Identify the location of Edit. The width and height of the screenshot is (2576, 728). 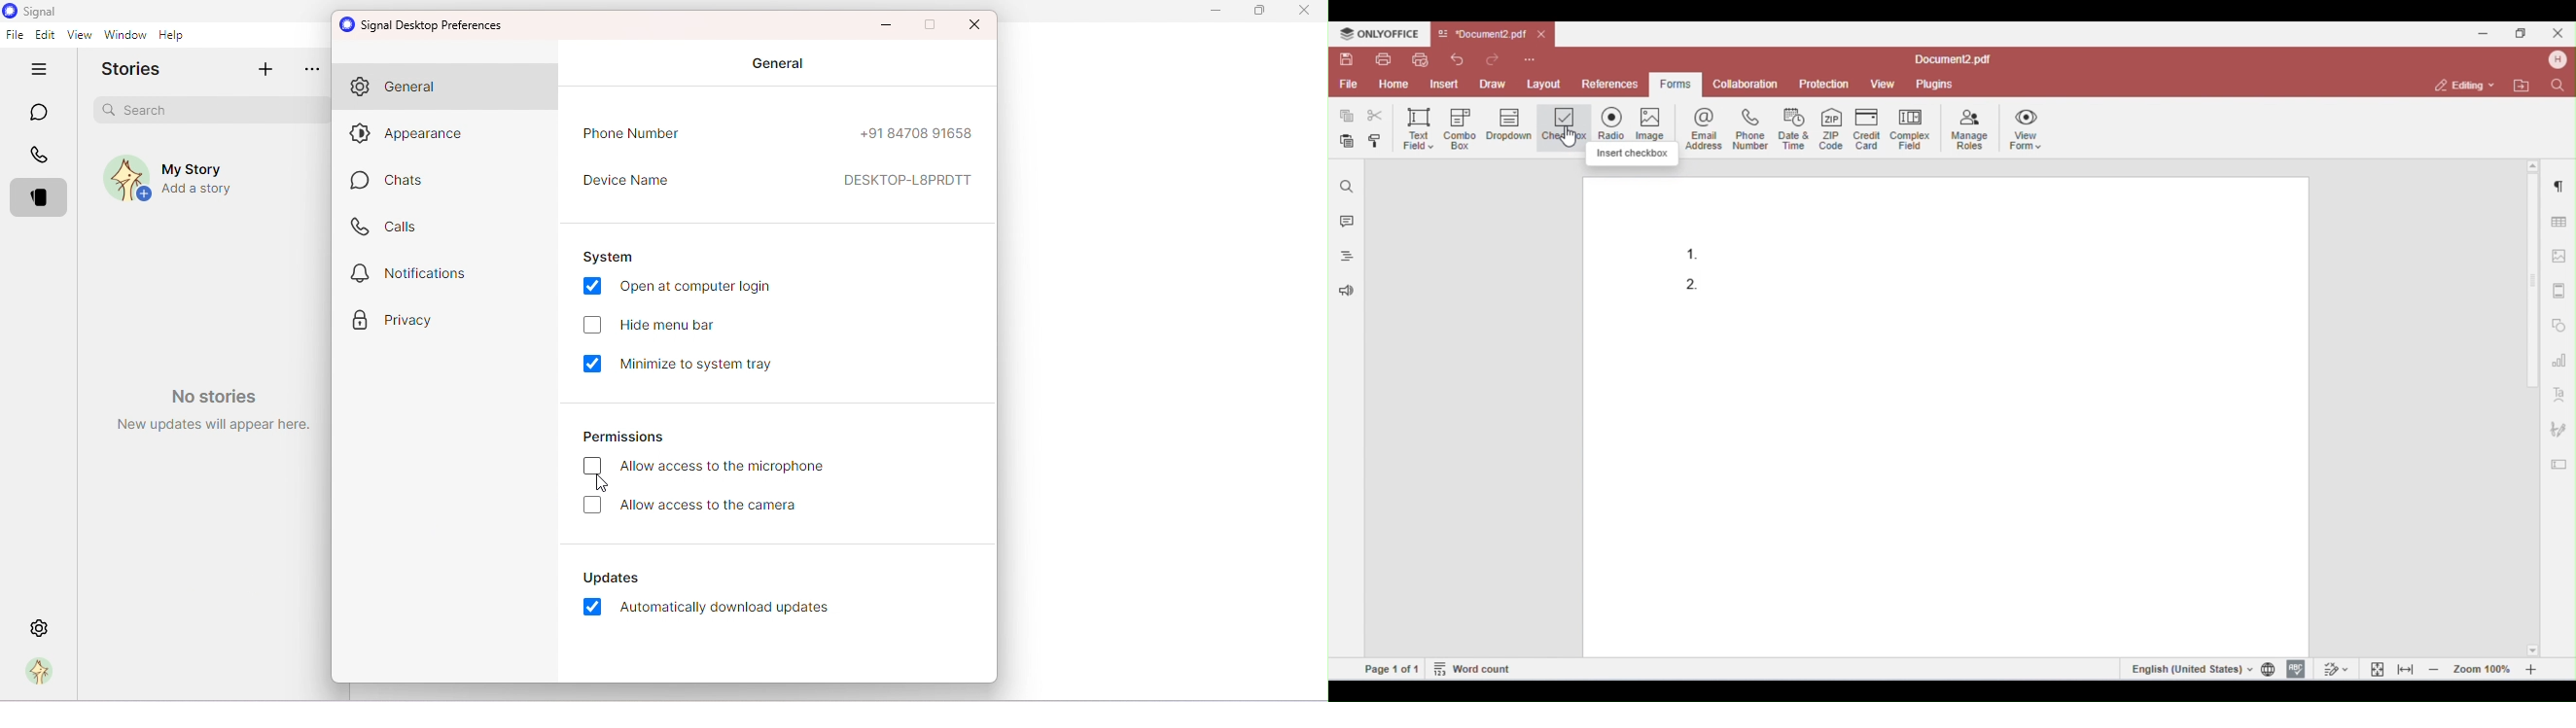
(47, 37).